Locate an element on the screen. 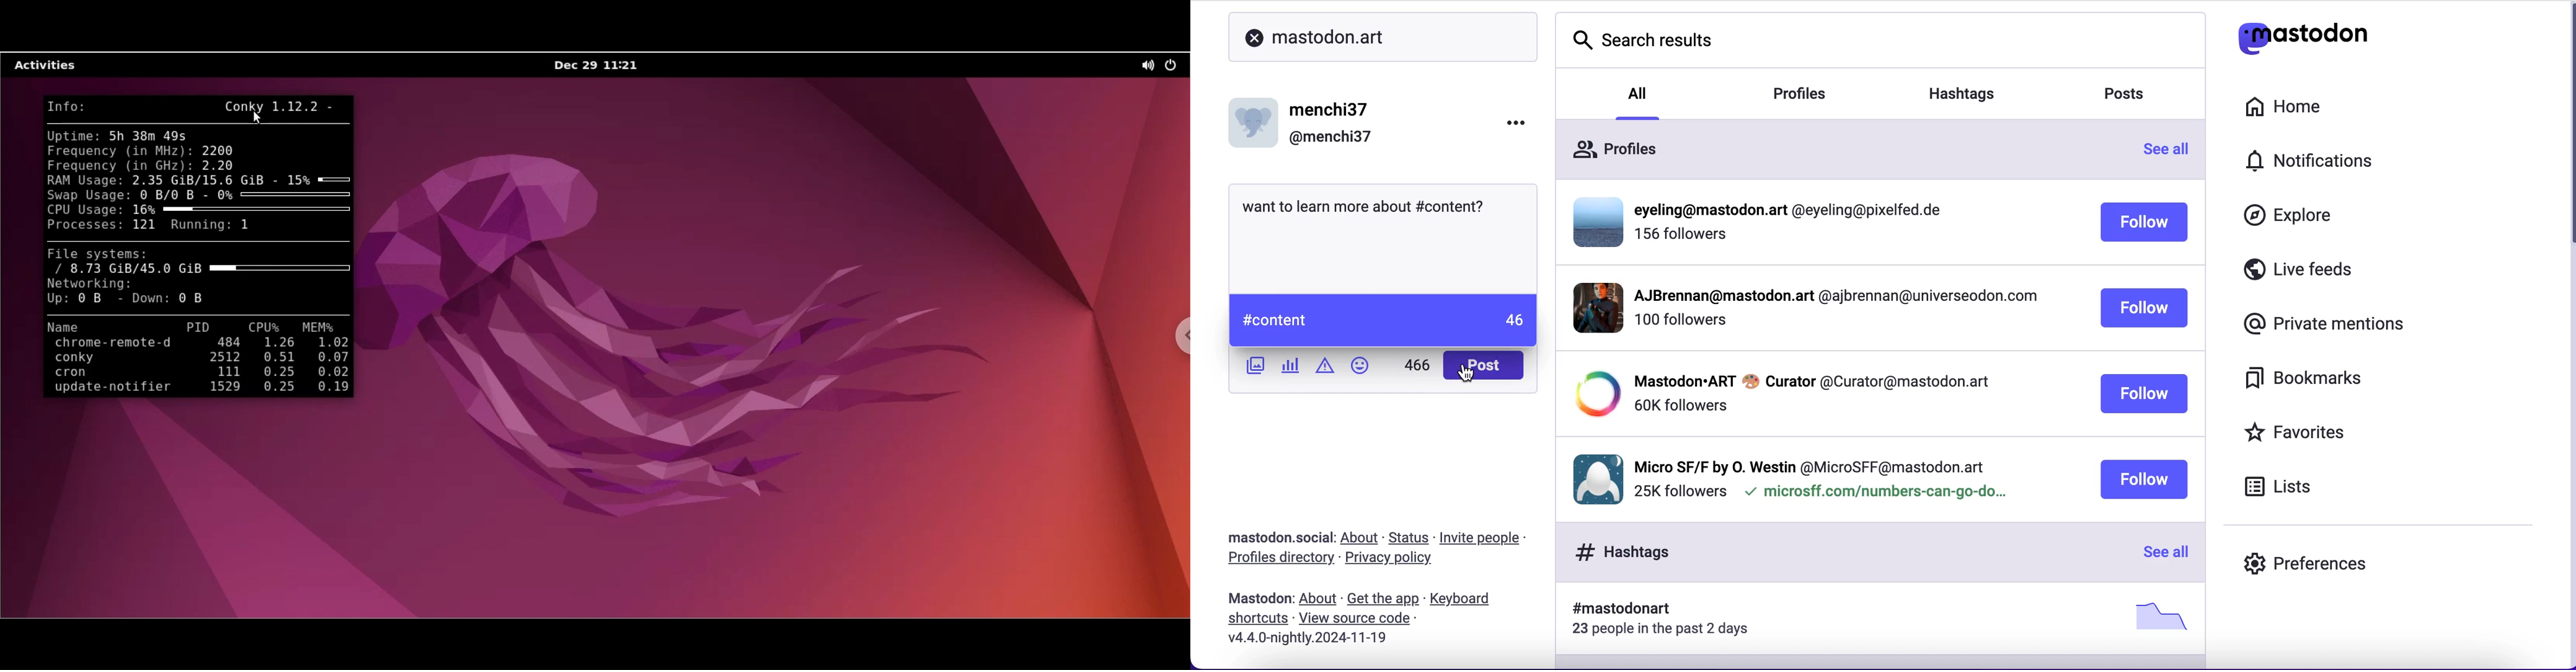 This screenshot has width=2576, height=672. about is located at coordinates (1318, 599).